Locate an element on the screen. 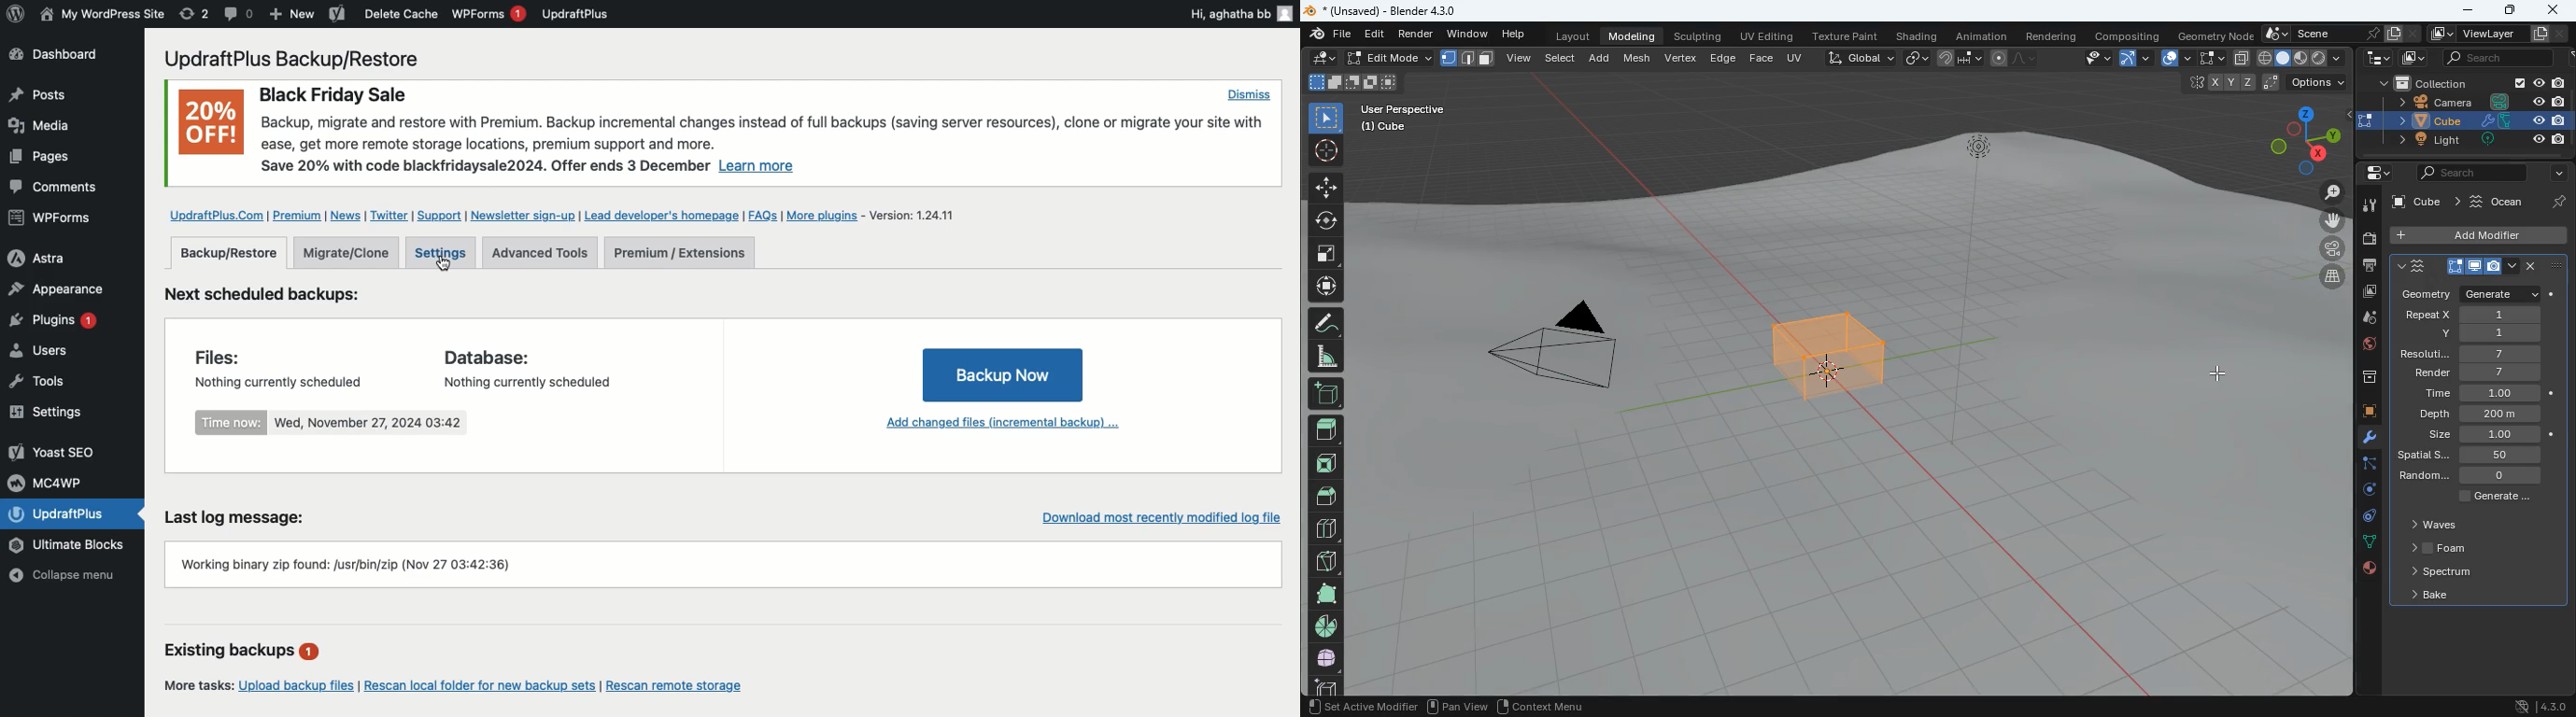 Image resolution: width=2576 pixels, height=728 pixels. Database is located at coordinates (504, 357).